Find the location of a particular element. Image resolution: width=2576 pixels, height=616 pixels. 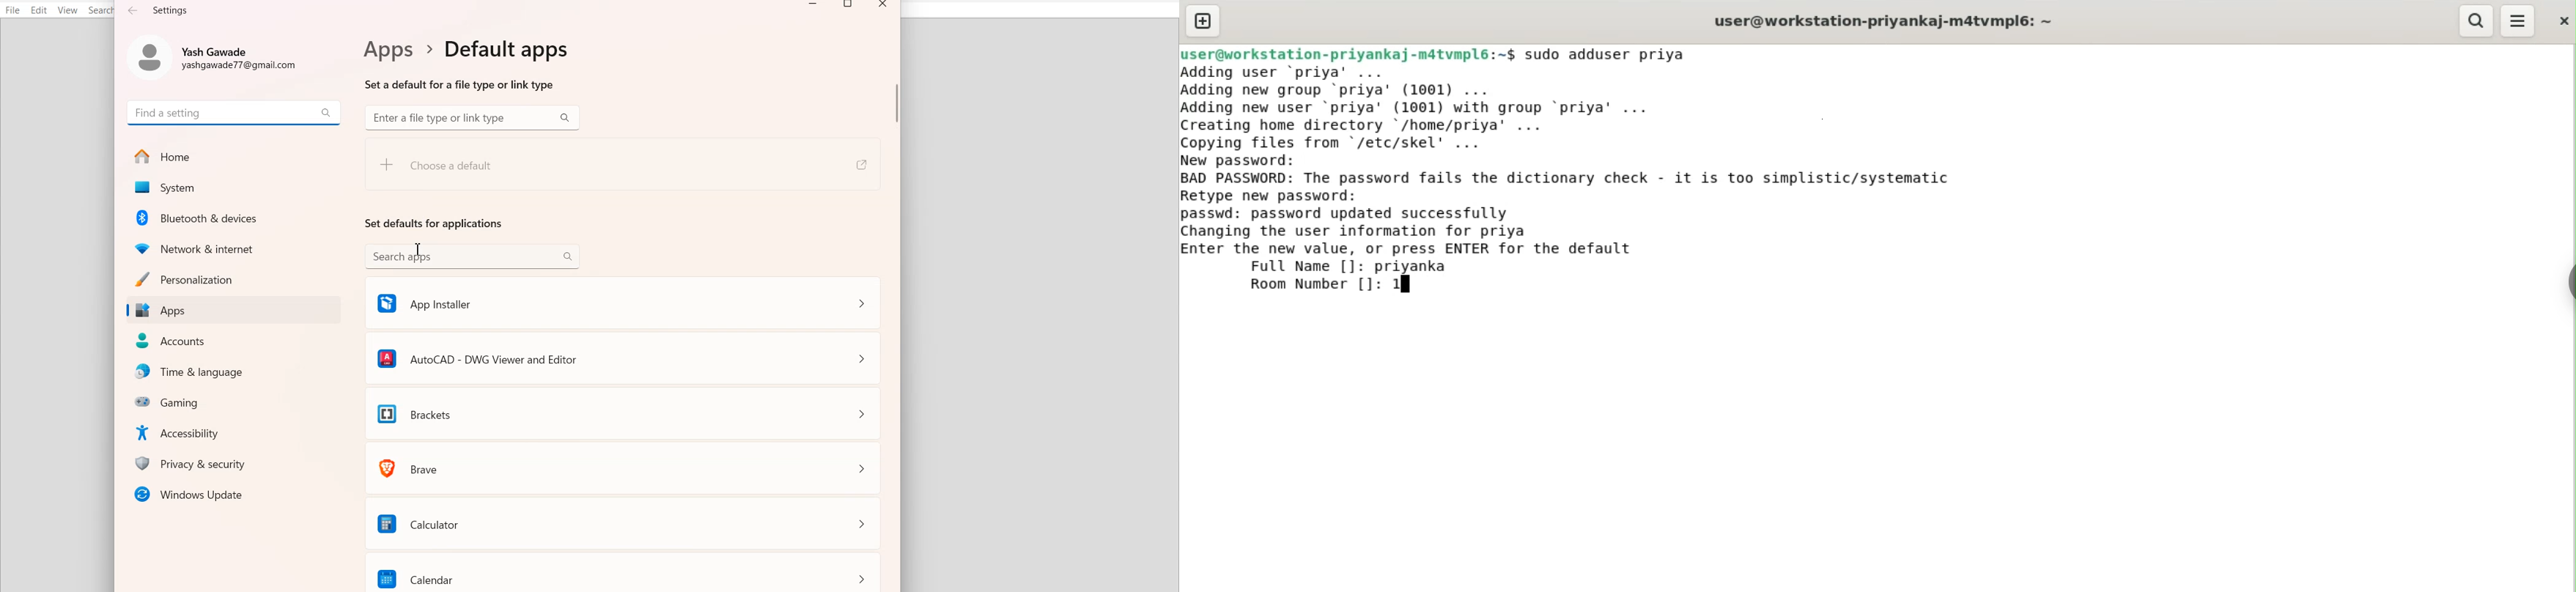

Cursor is located at coordinates (420, 251).